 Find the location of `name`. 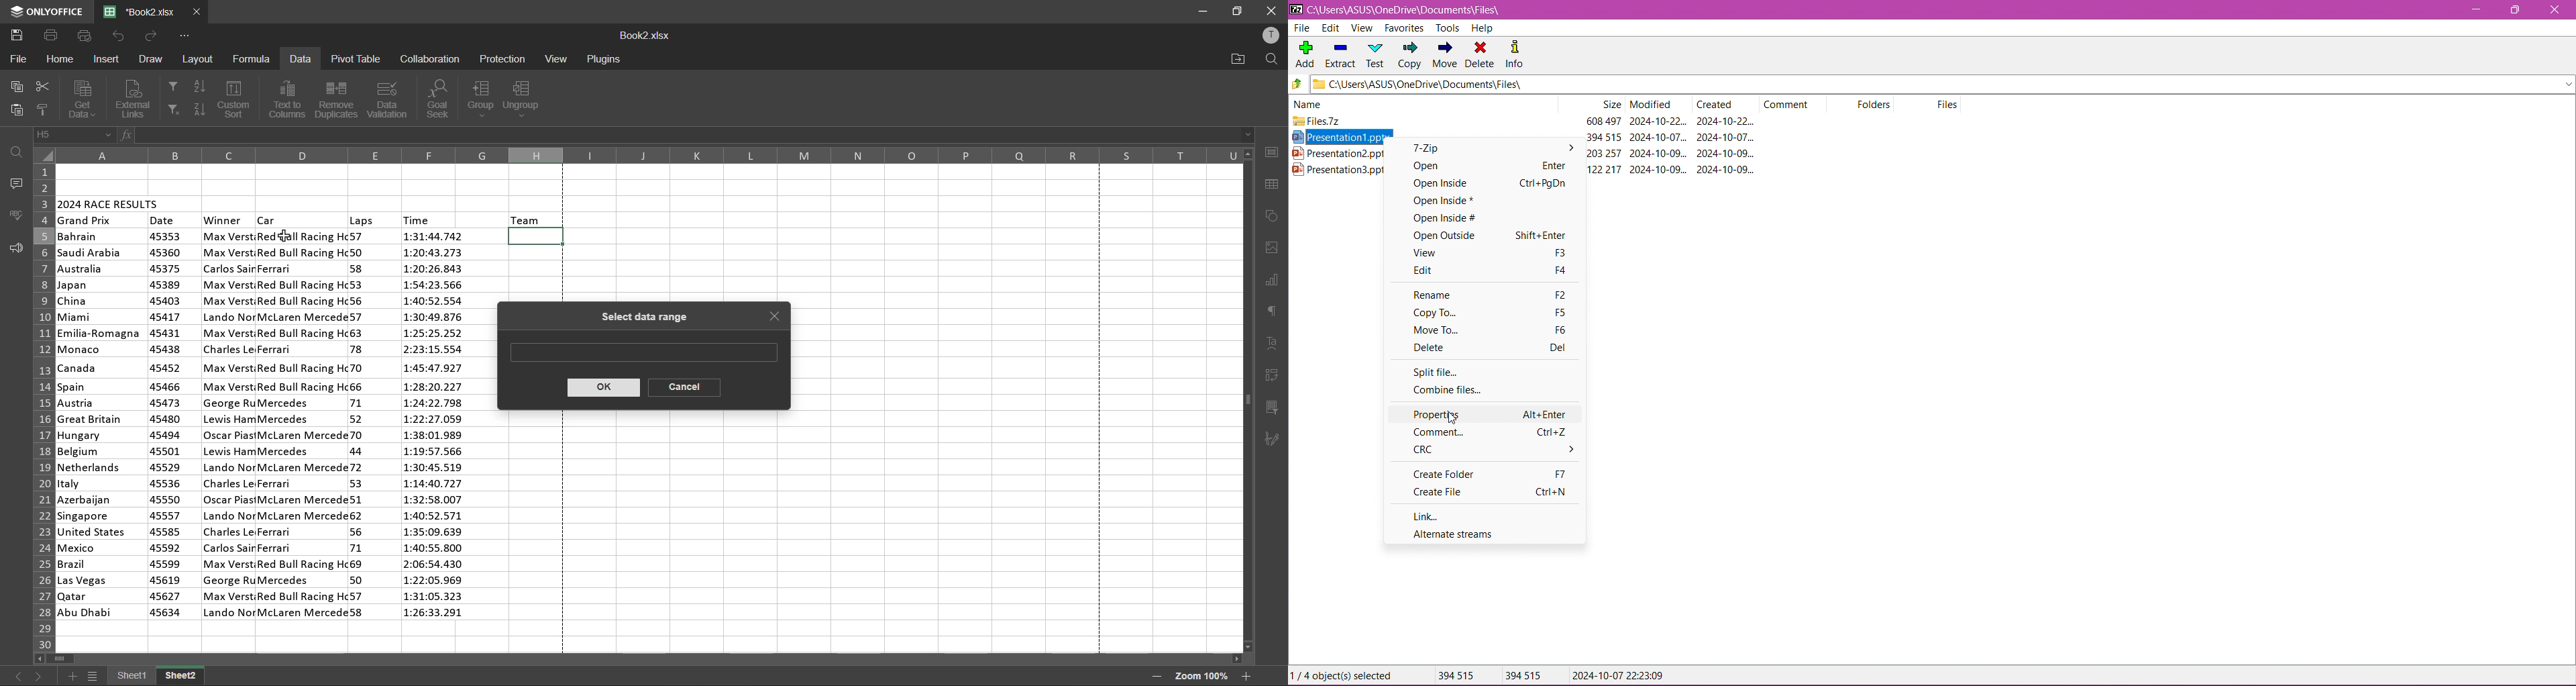

name is located at coordinates (1309, 104).